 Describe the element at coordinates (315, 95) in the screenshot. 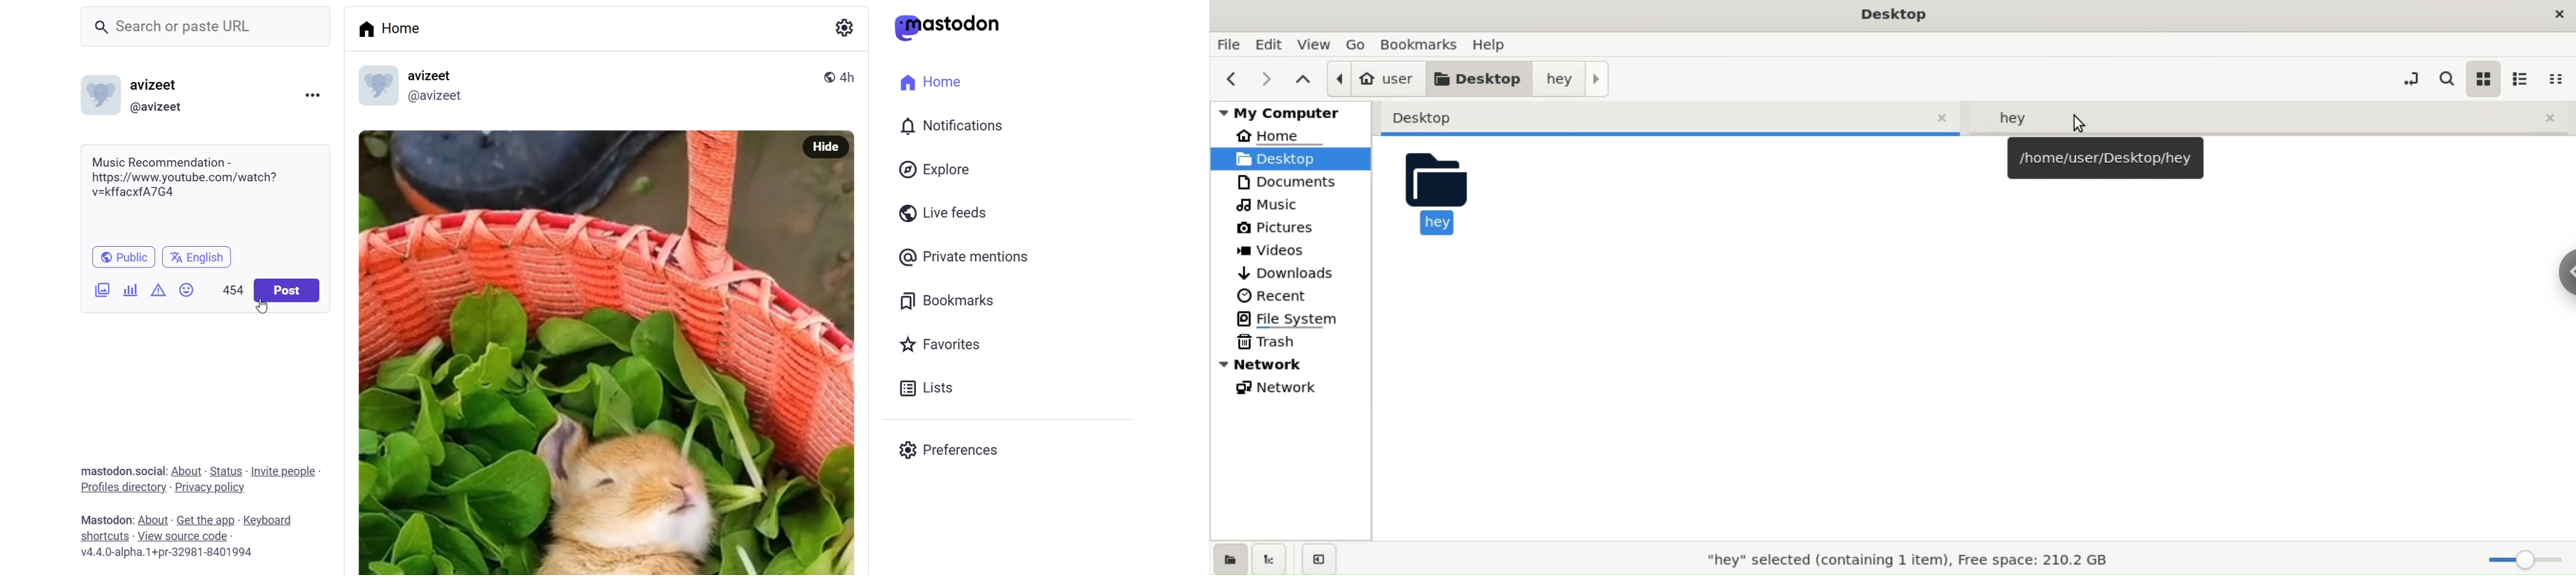

I see `Menu` at that location.